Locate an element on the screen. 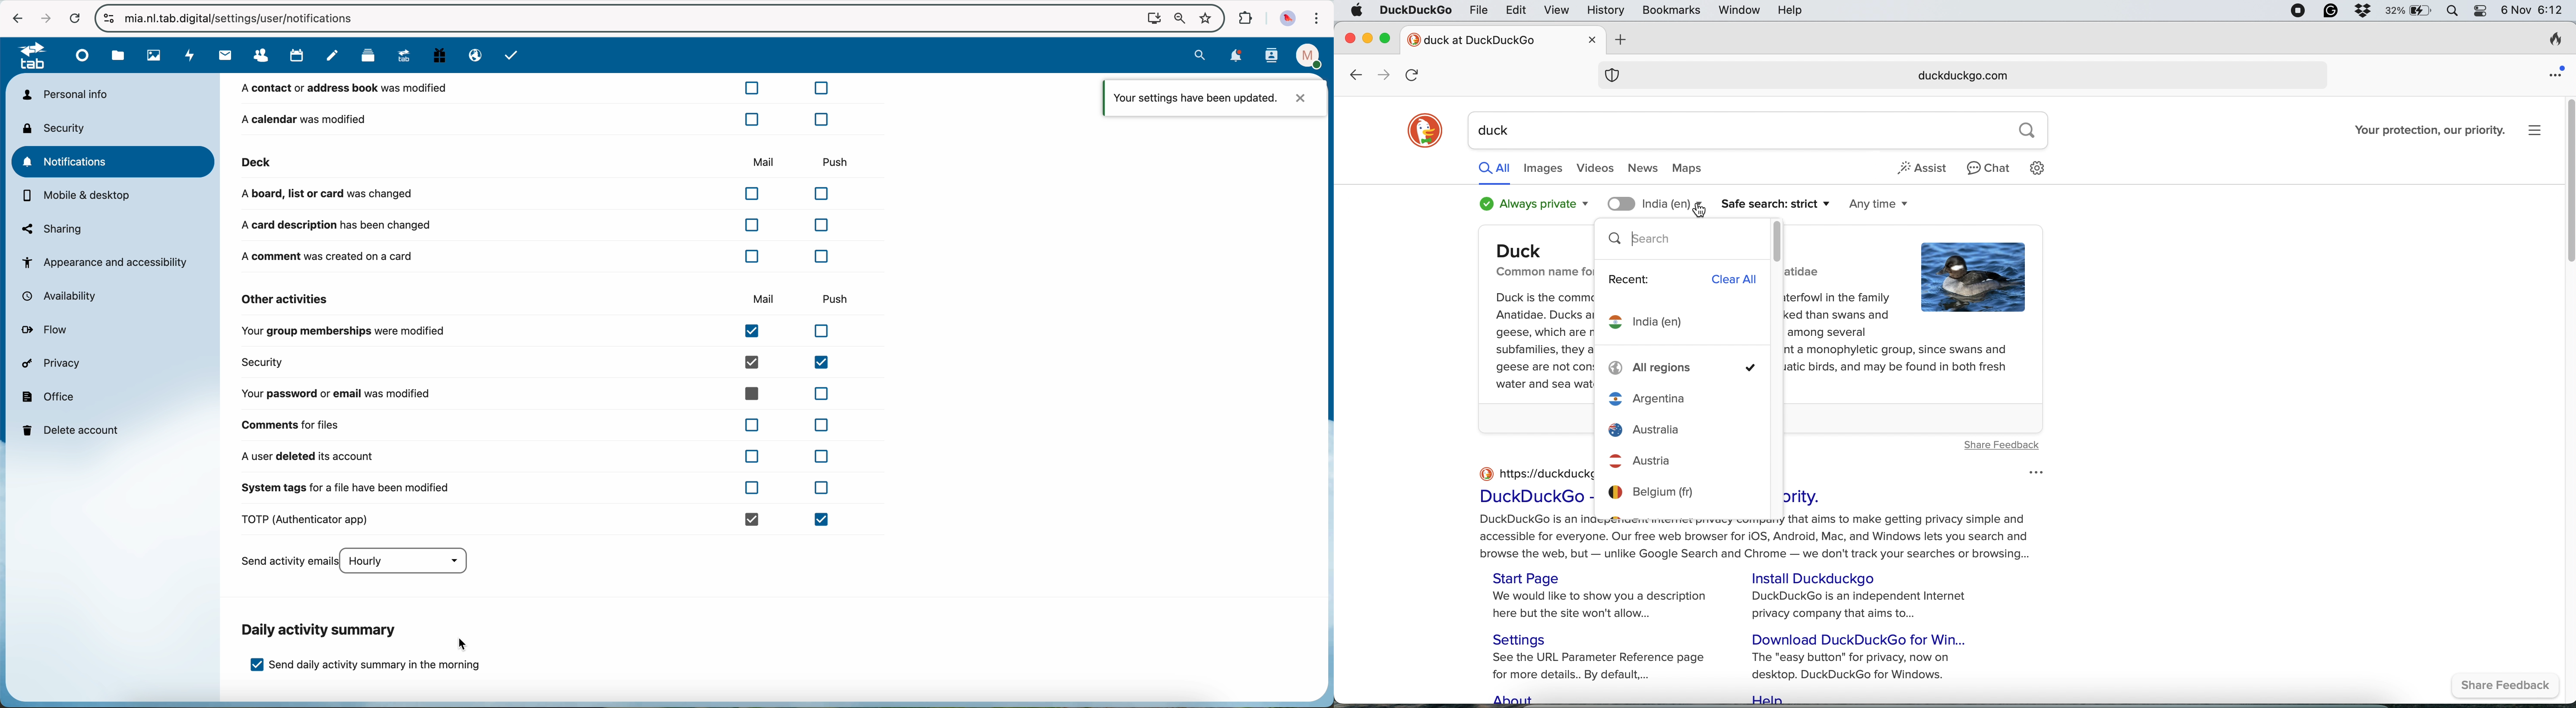 Image resolution: width=2576 pixels, height=728 pixels. tab logo is located at coordinates (27, 57).